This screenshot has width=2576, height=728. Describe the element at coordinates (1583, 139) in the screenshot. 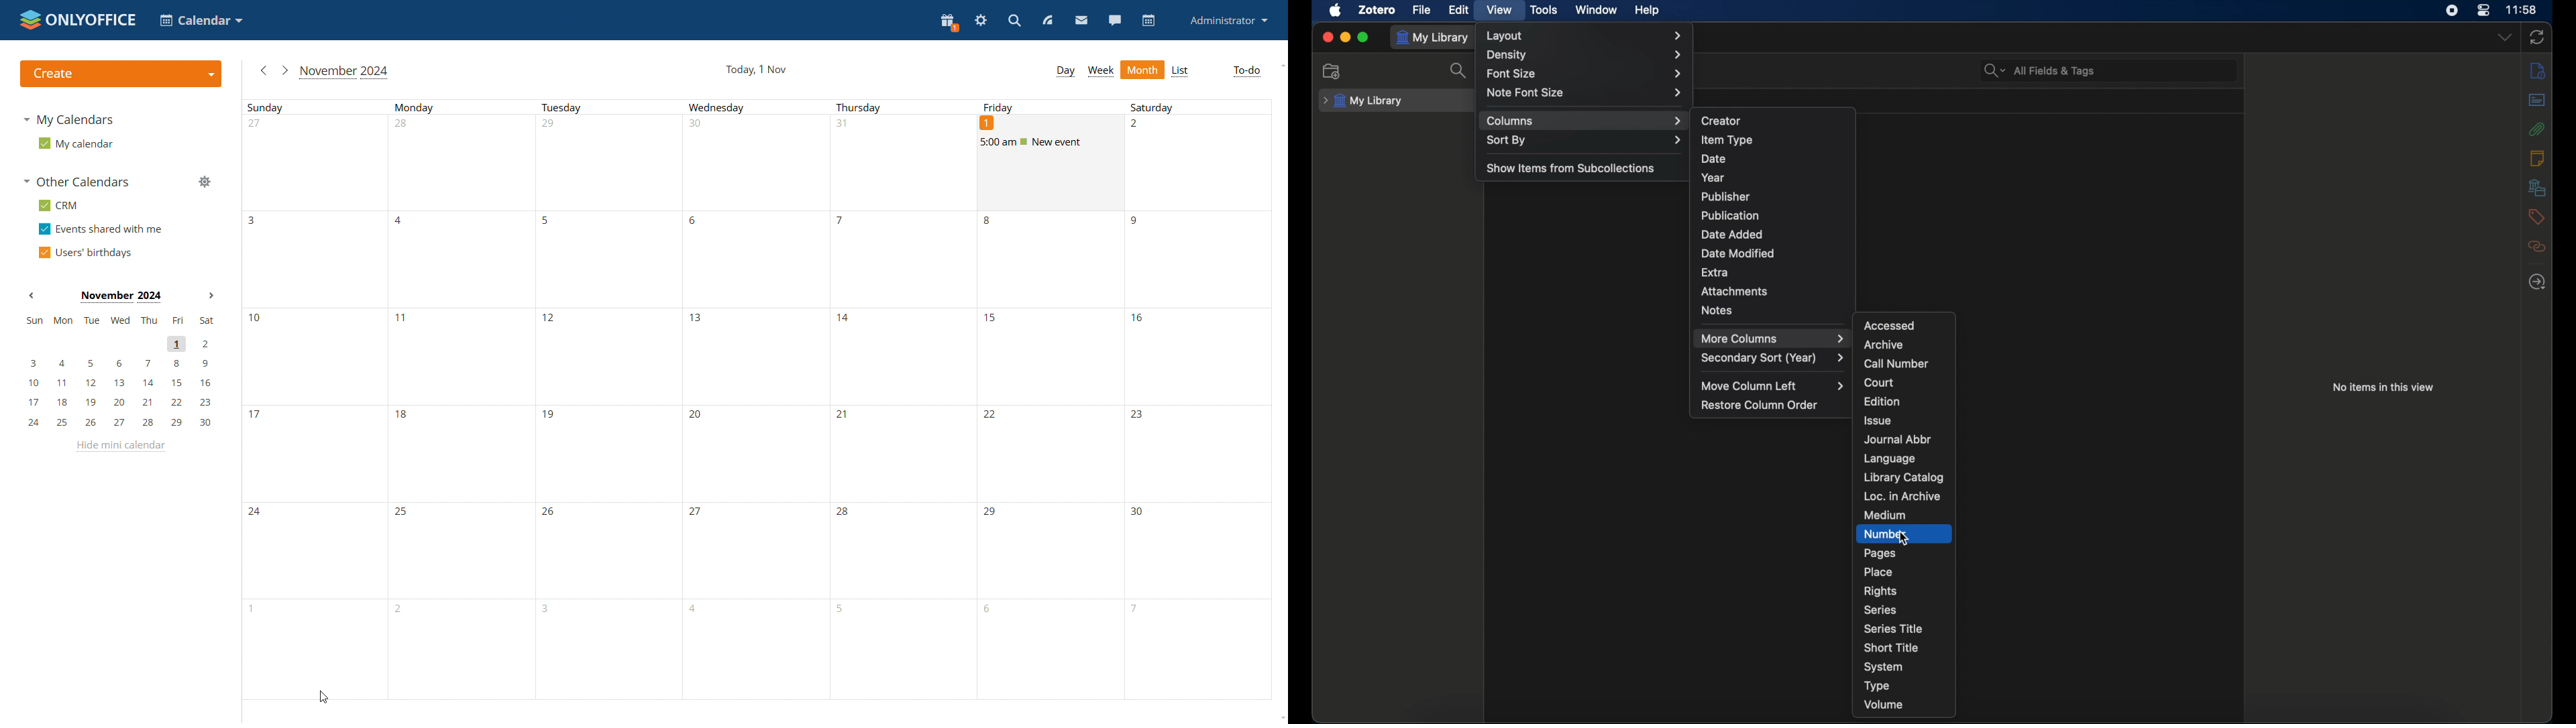

I see `sort by` at that location.